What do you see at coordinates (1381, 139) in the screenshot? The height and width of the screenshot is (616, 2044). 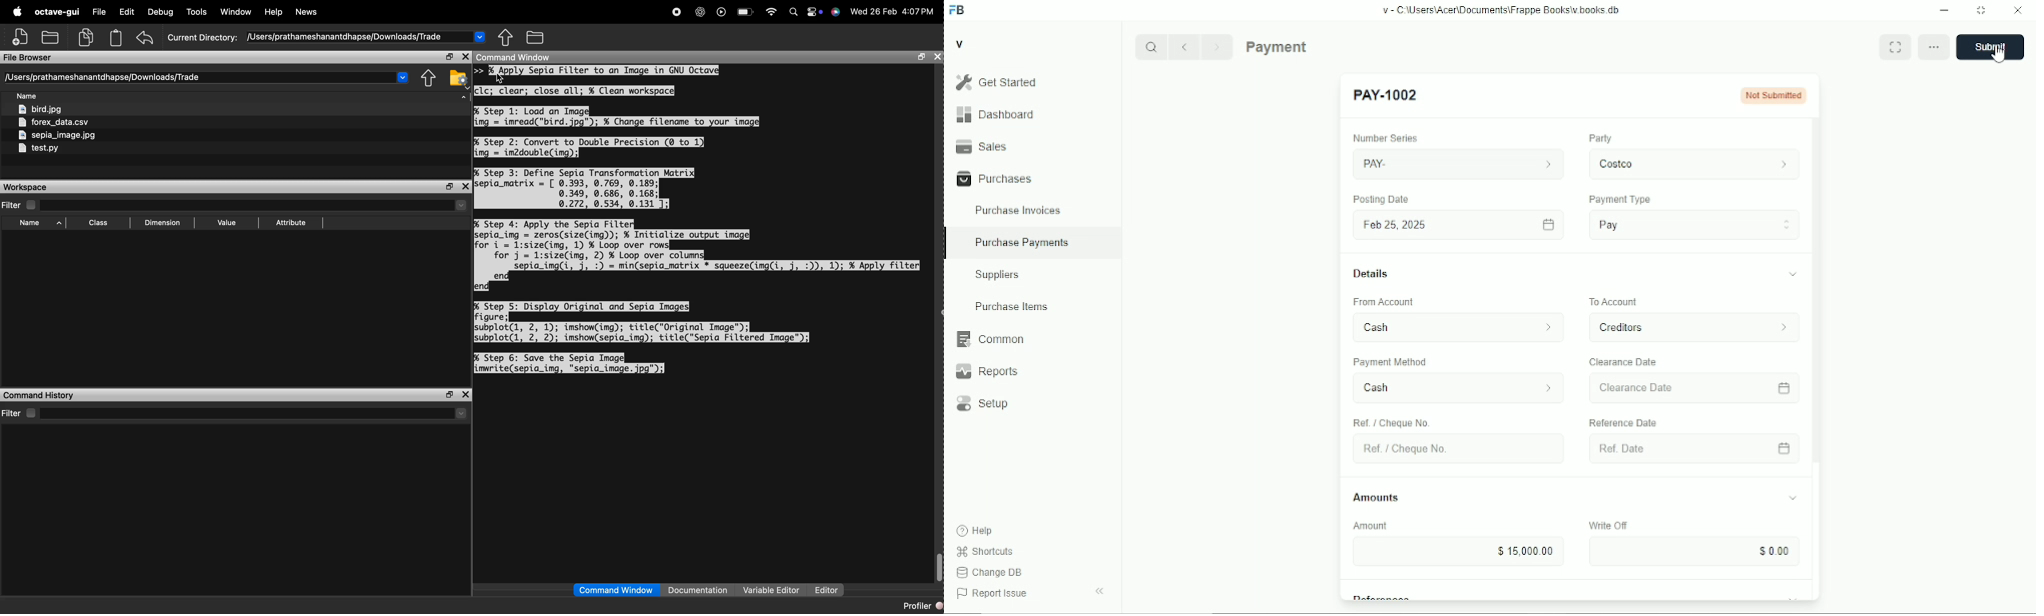 I see `number series` at bounding box center [1381, 139].